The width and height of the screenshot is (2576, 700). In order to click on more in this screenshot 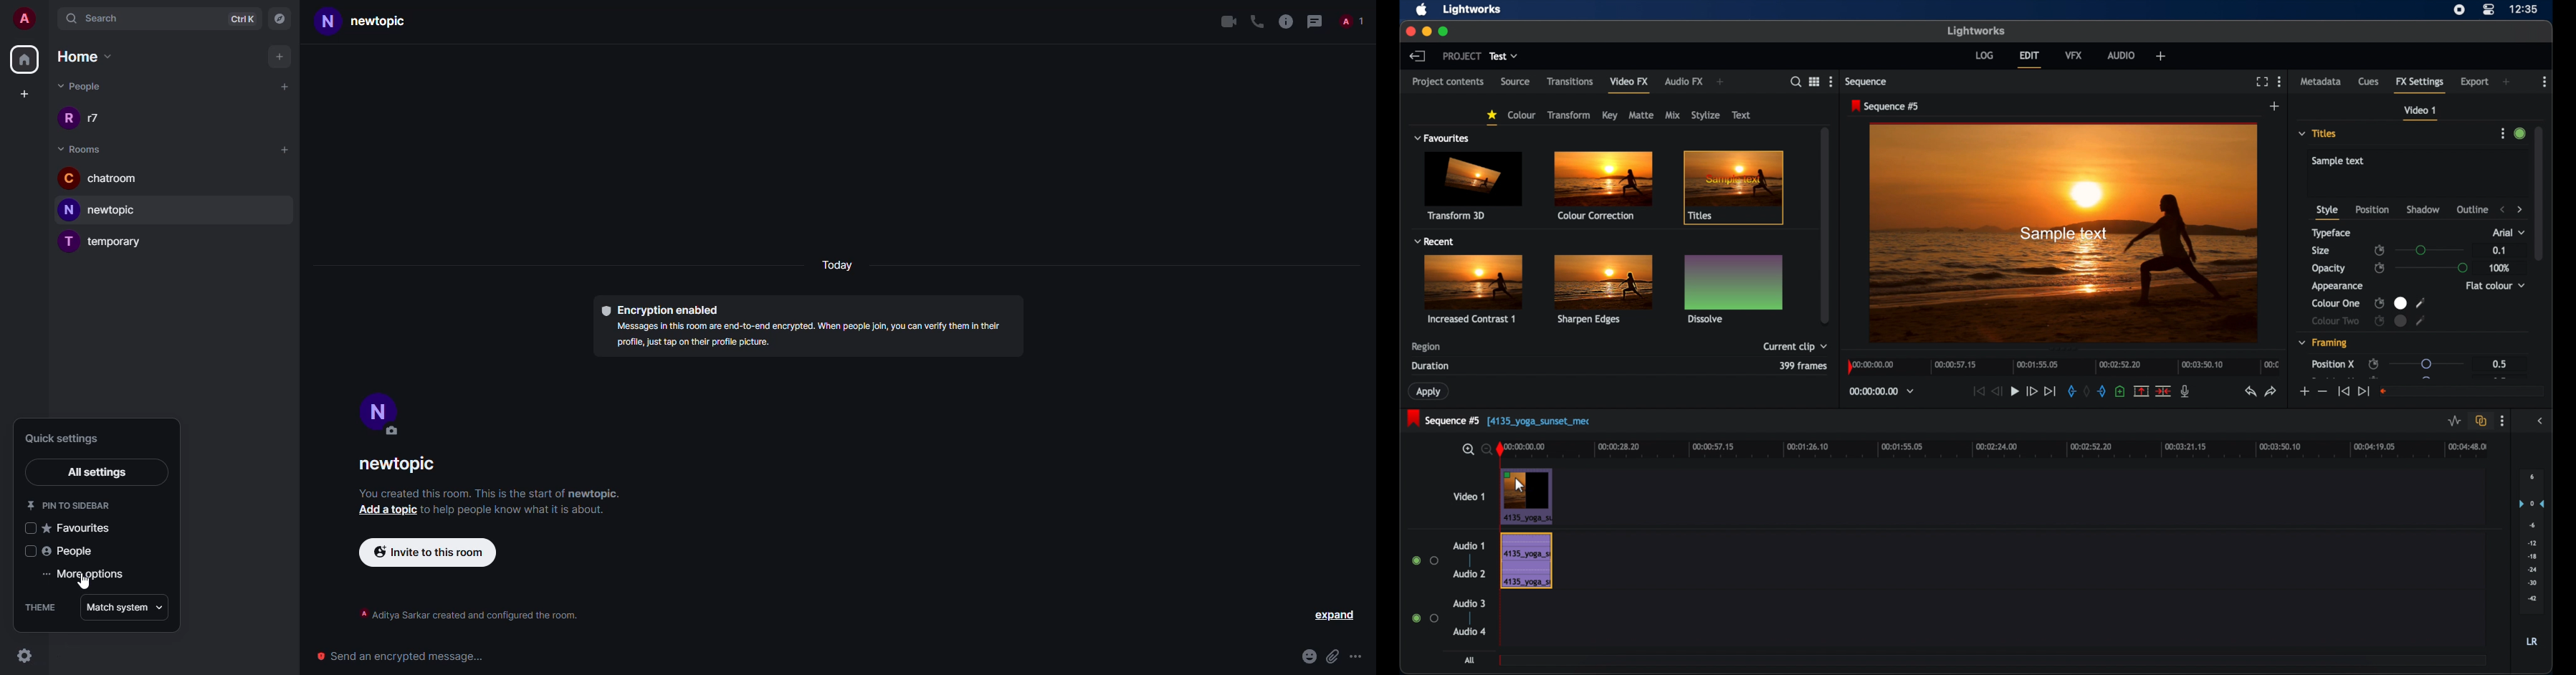, I will do `click(1356, 657)`.